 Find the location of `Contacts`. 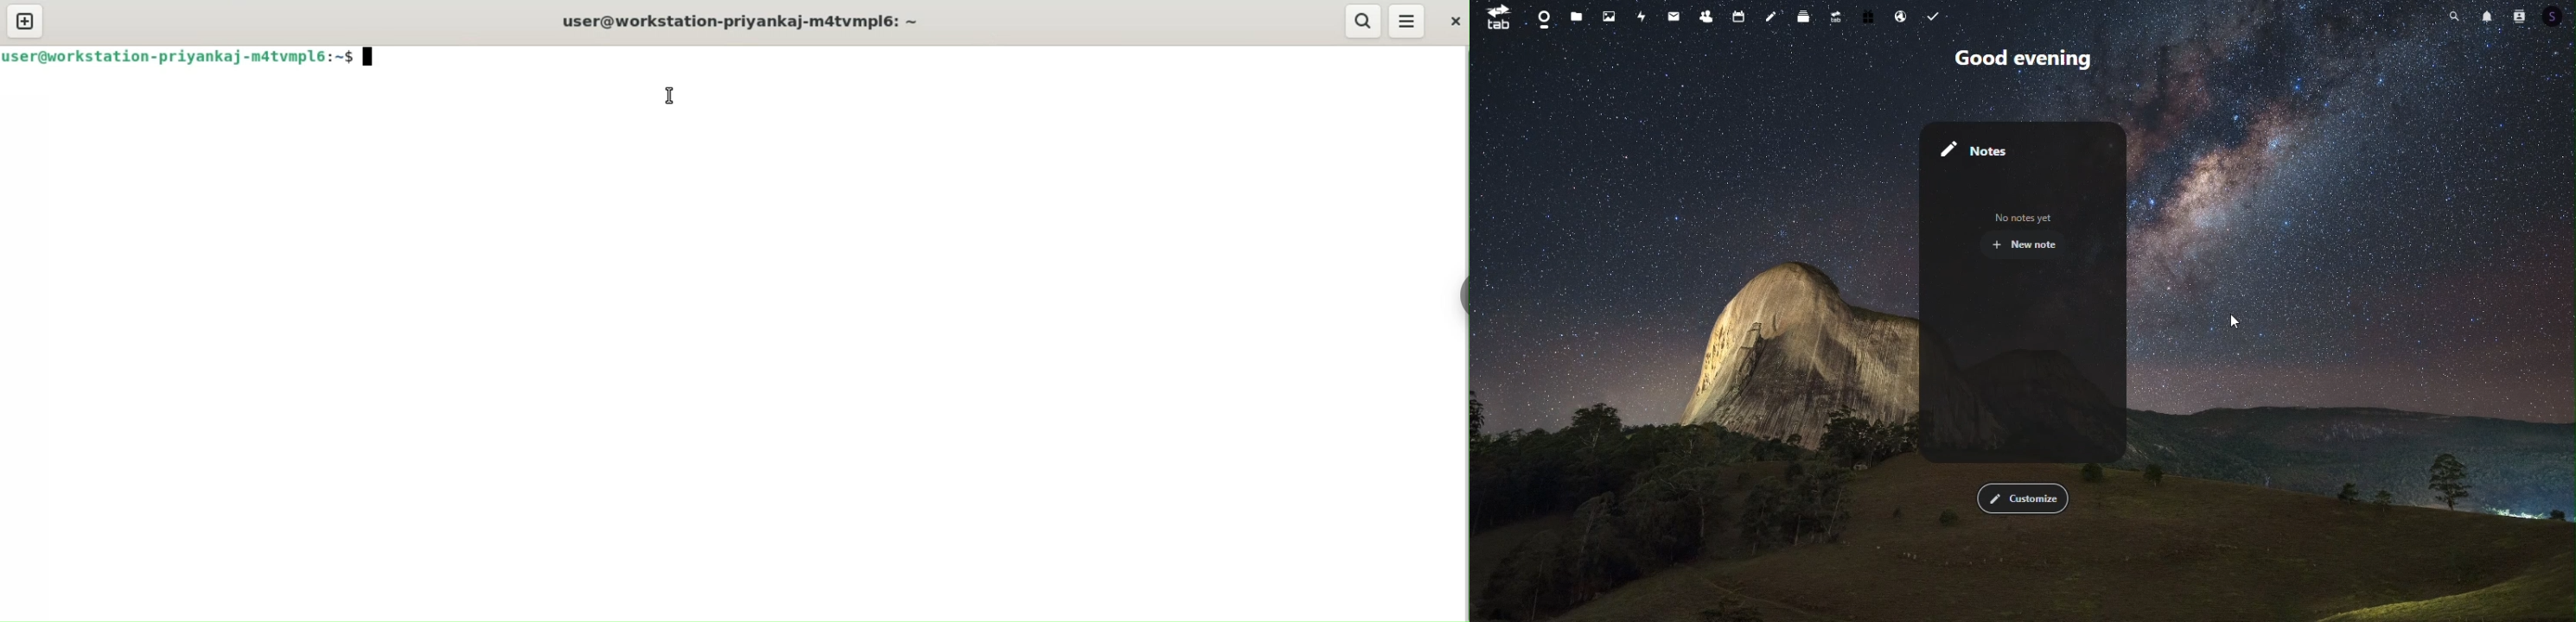

Contacts is located at coordinates (2521, 16).